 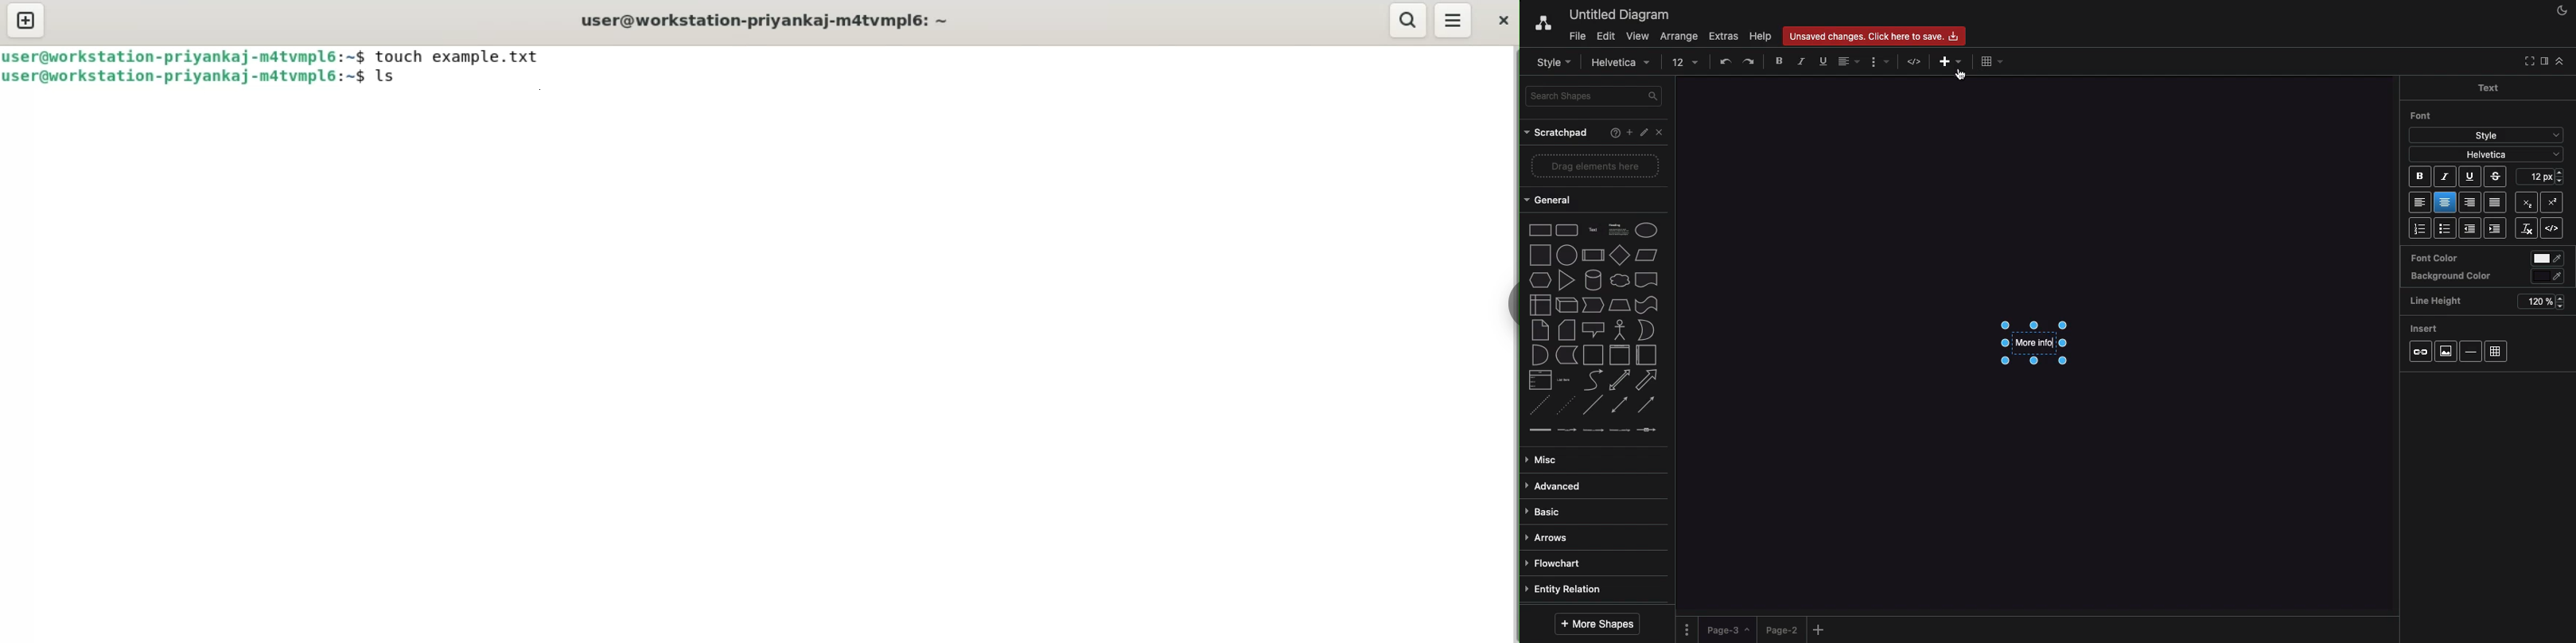 I want to click on Sidebar, so click(x=2543, y=62).